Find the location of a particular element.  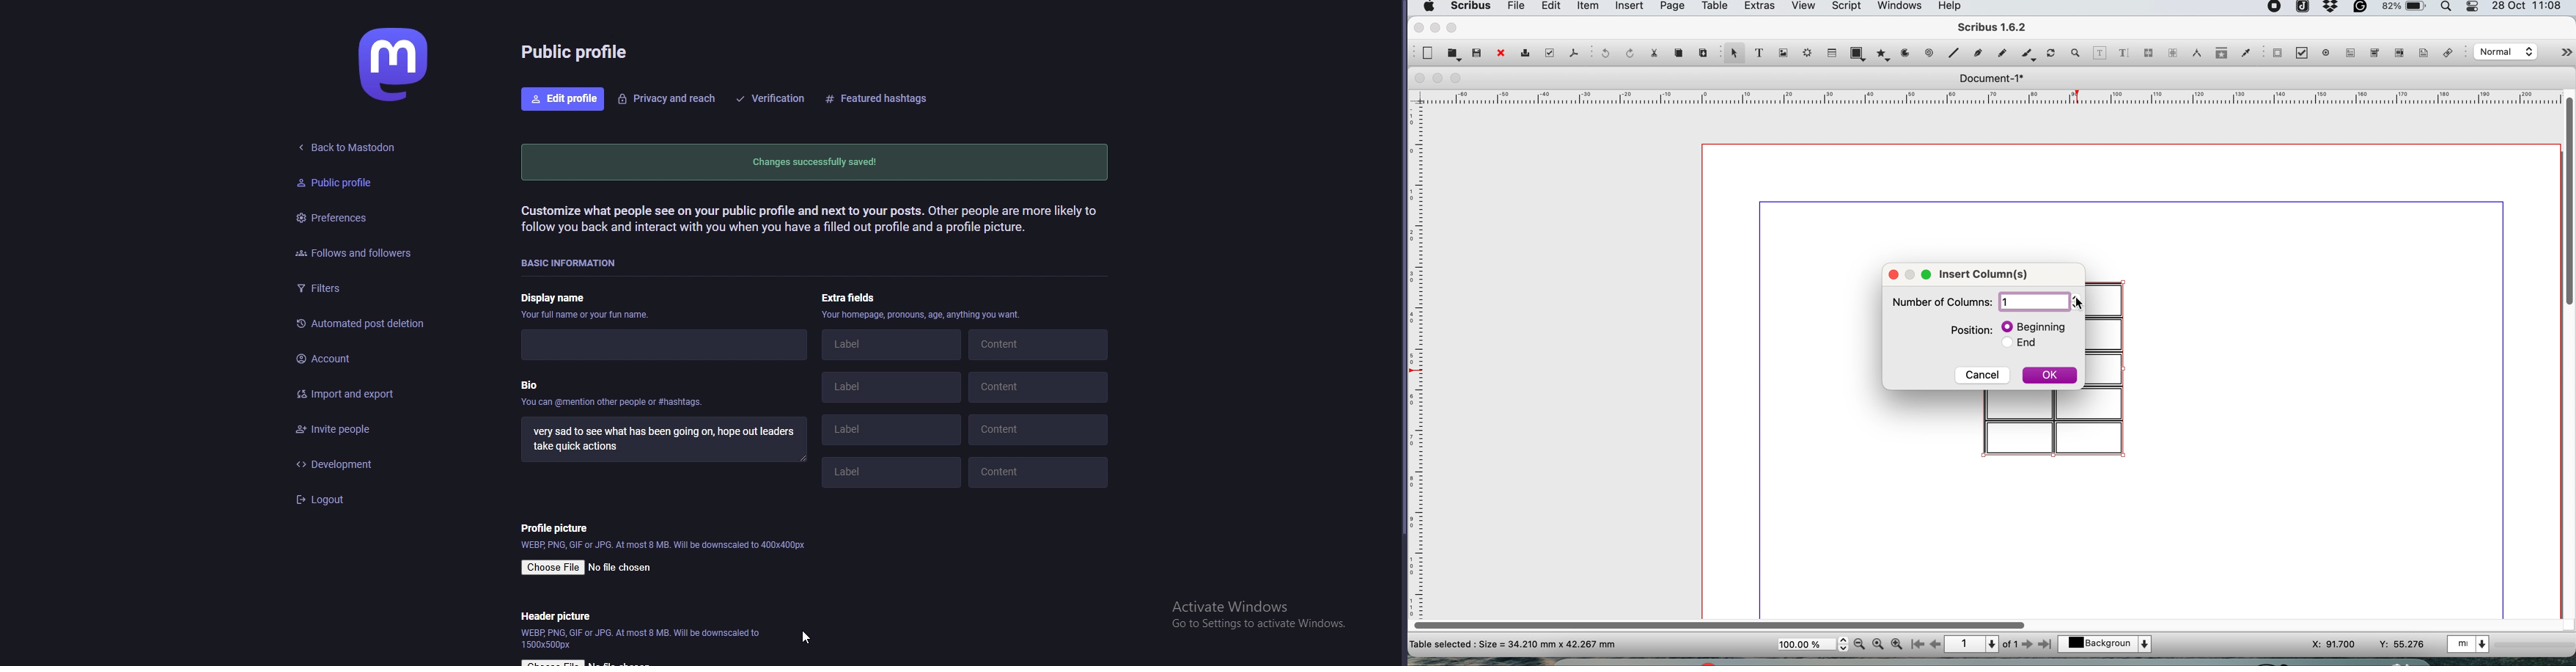

line is located at coordinates (1952, 53).